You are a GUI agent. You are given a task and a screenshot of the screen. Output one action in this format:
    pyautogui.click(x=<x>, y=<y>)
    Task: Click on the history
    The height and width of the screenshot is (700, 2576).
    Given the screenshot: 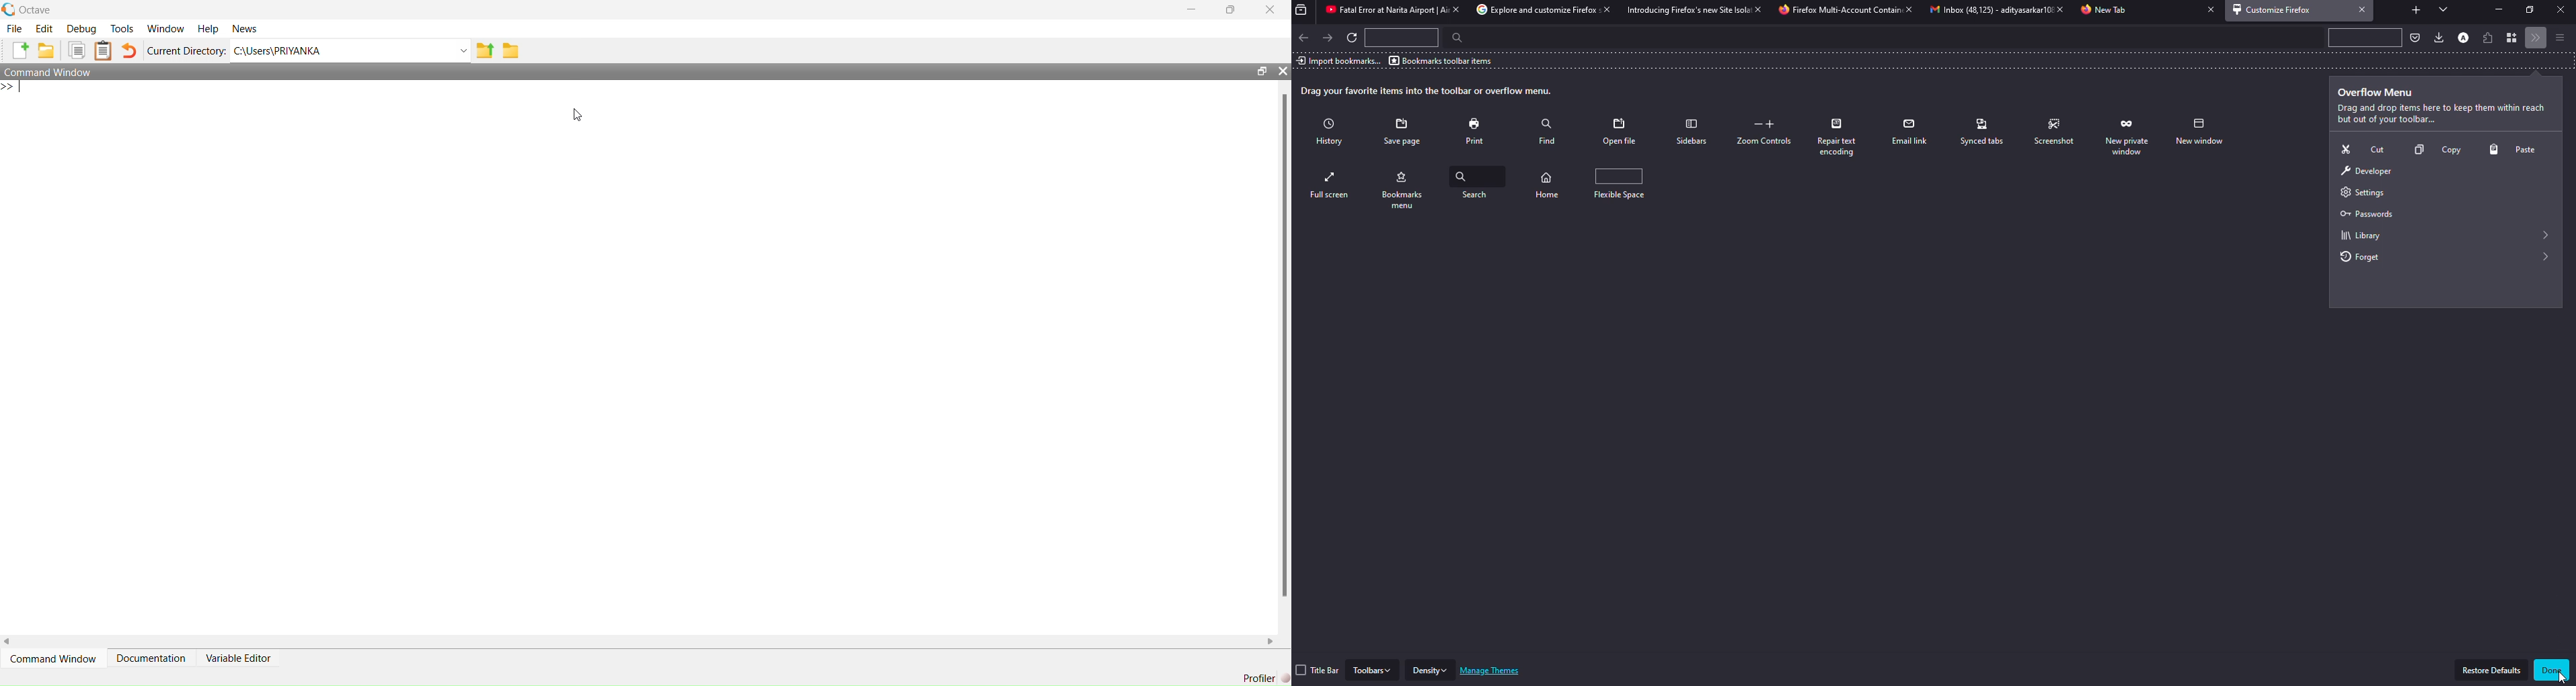 What is the action you would take?
    pyautogui.click(x=1333, y=133)
    